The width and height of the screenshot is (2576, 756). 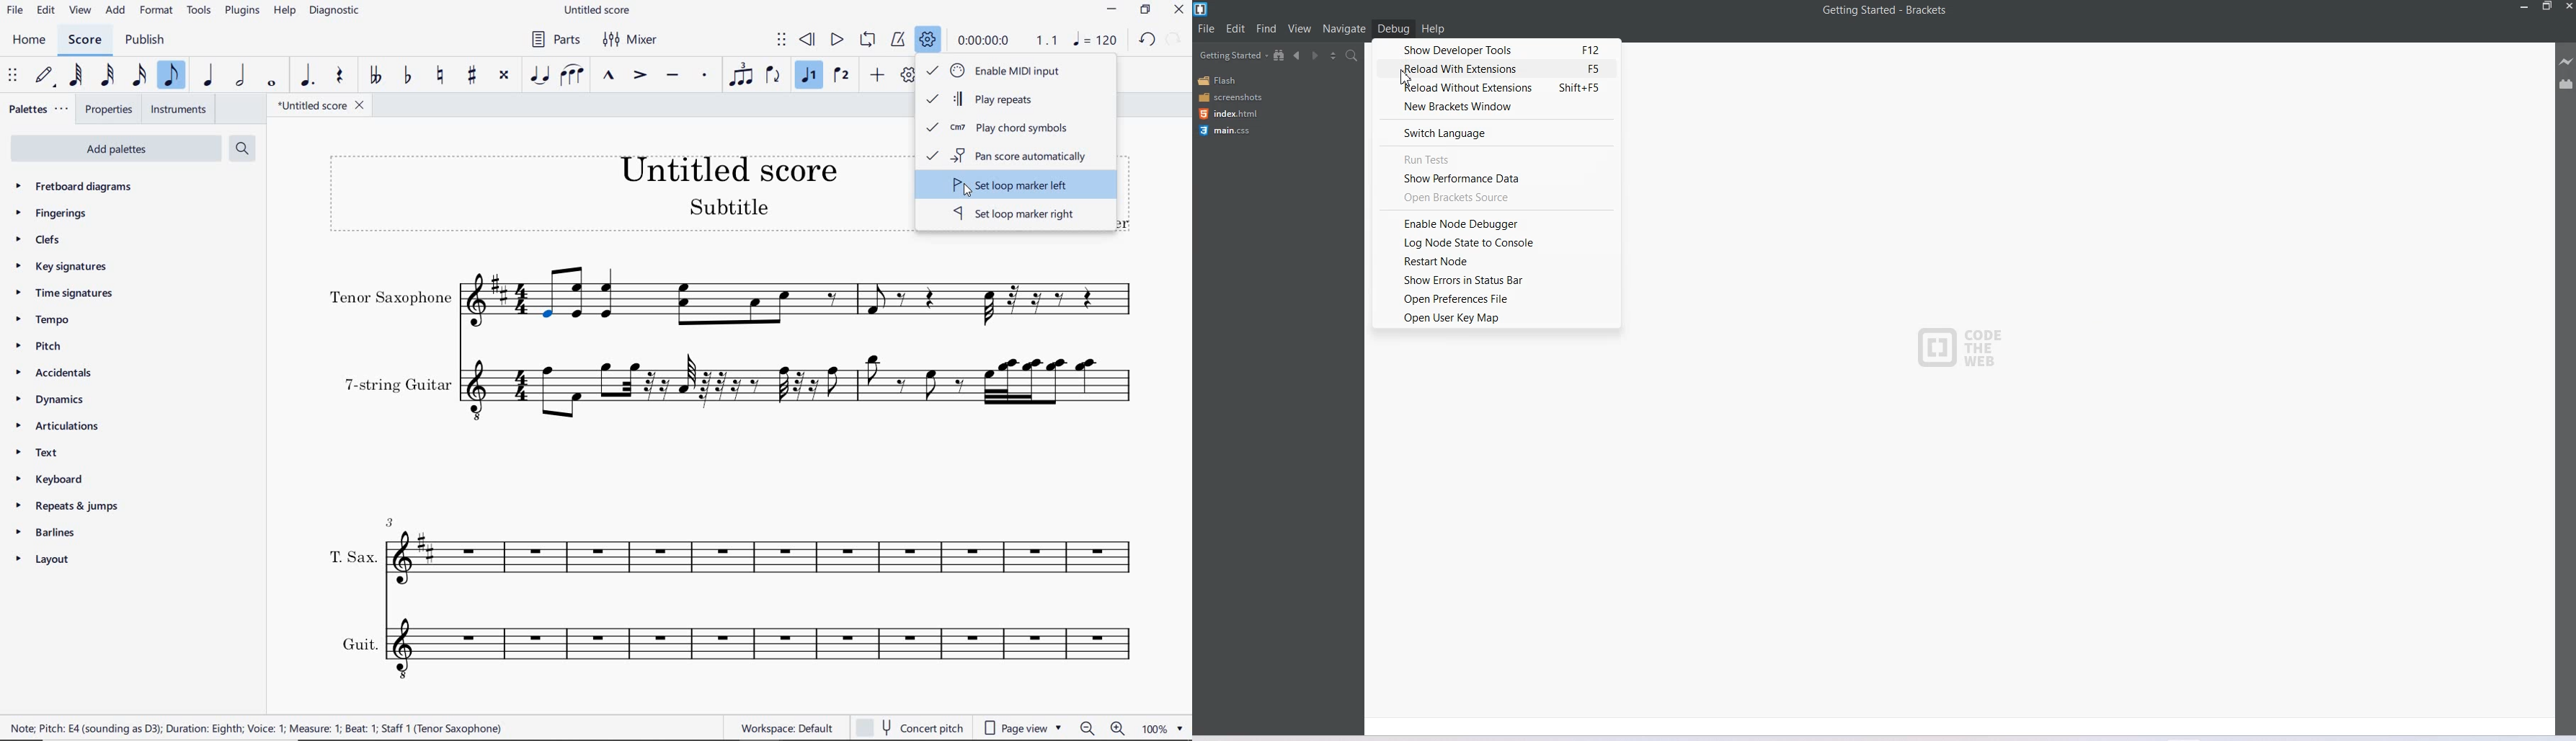 I want to click on 16TH NOTE, so click(x=137, y=75).